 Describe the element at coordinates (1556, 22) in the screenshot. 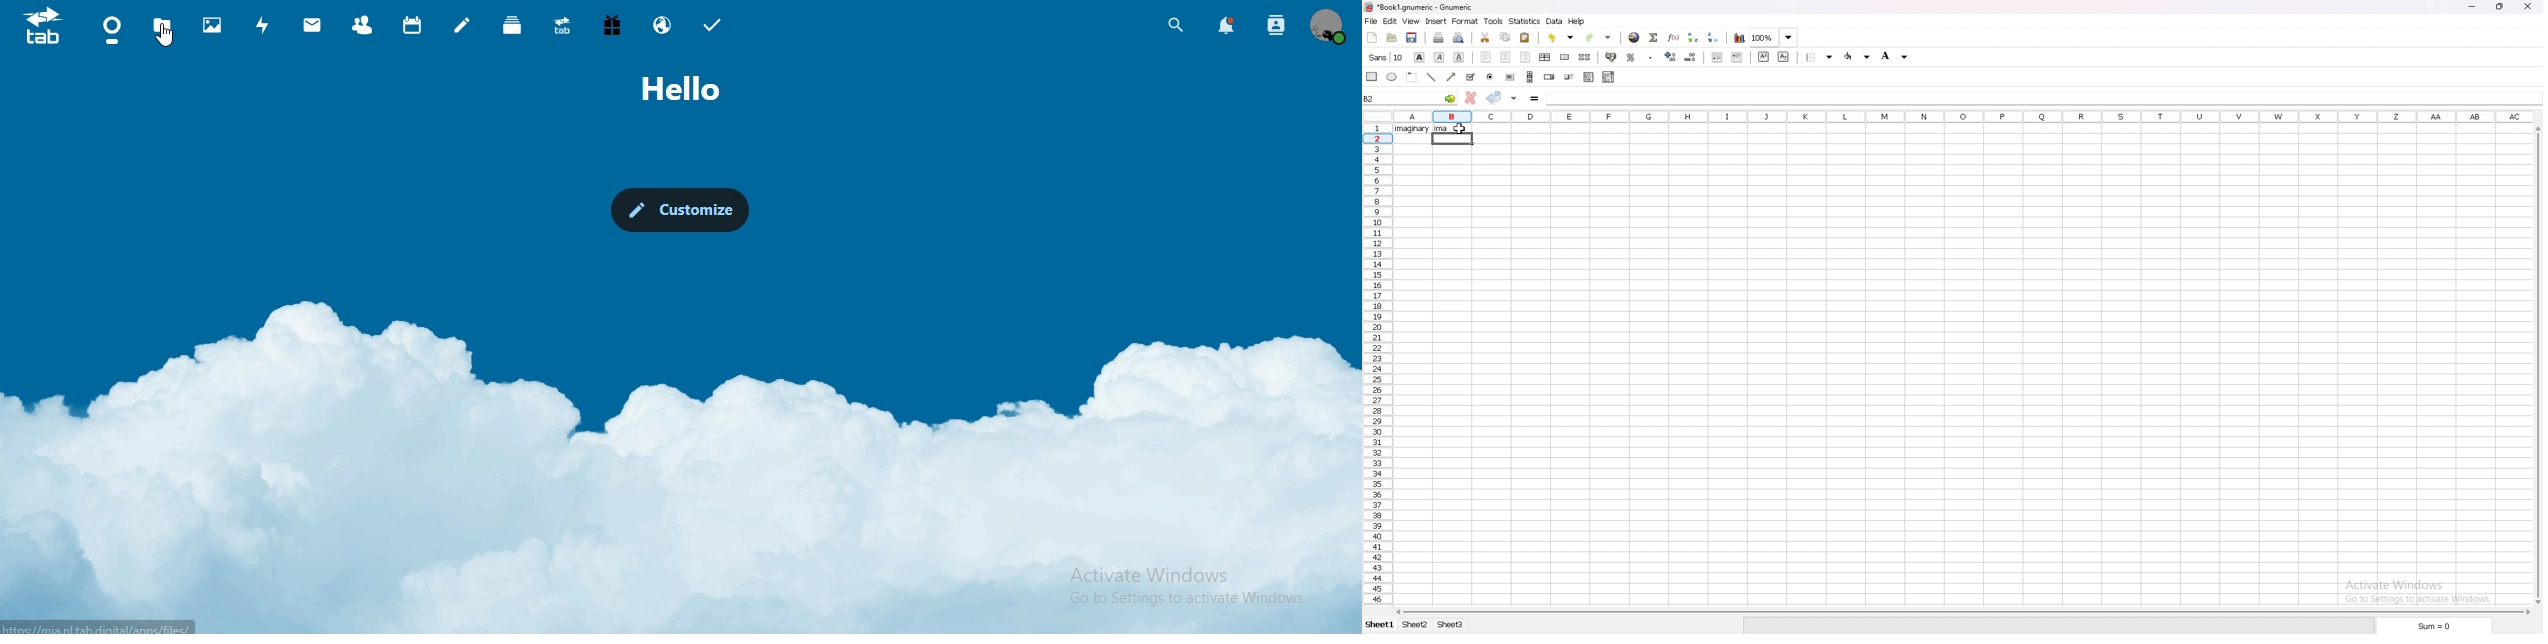

I see `data` at that location.